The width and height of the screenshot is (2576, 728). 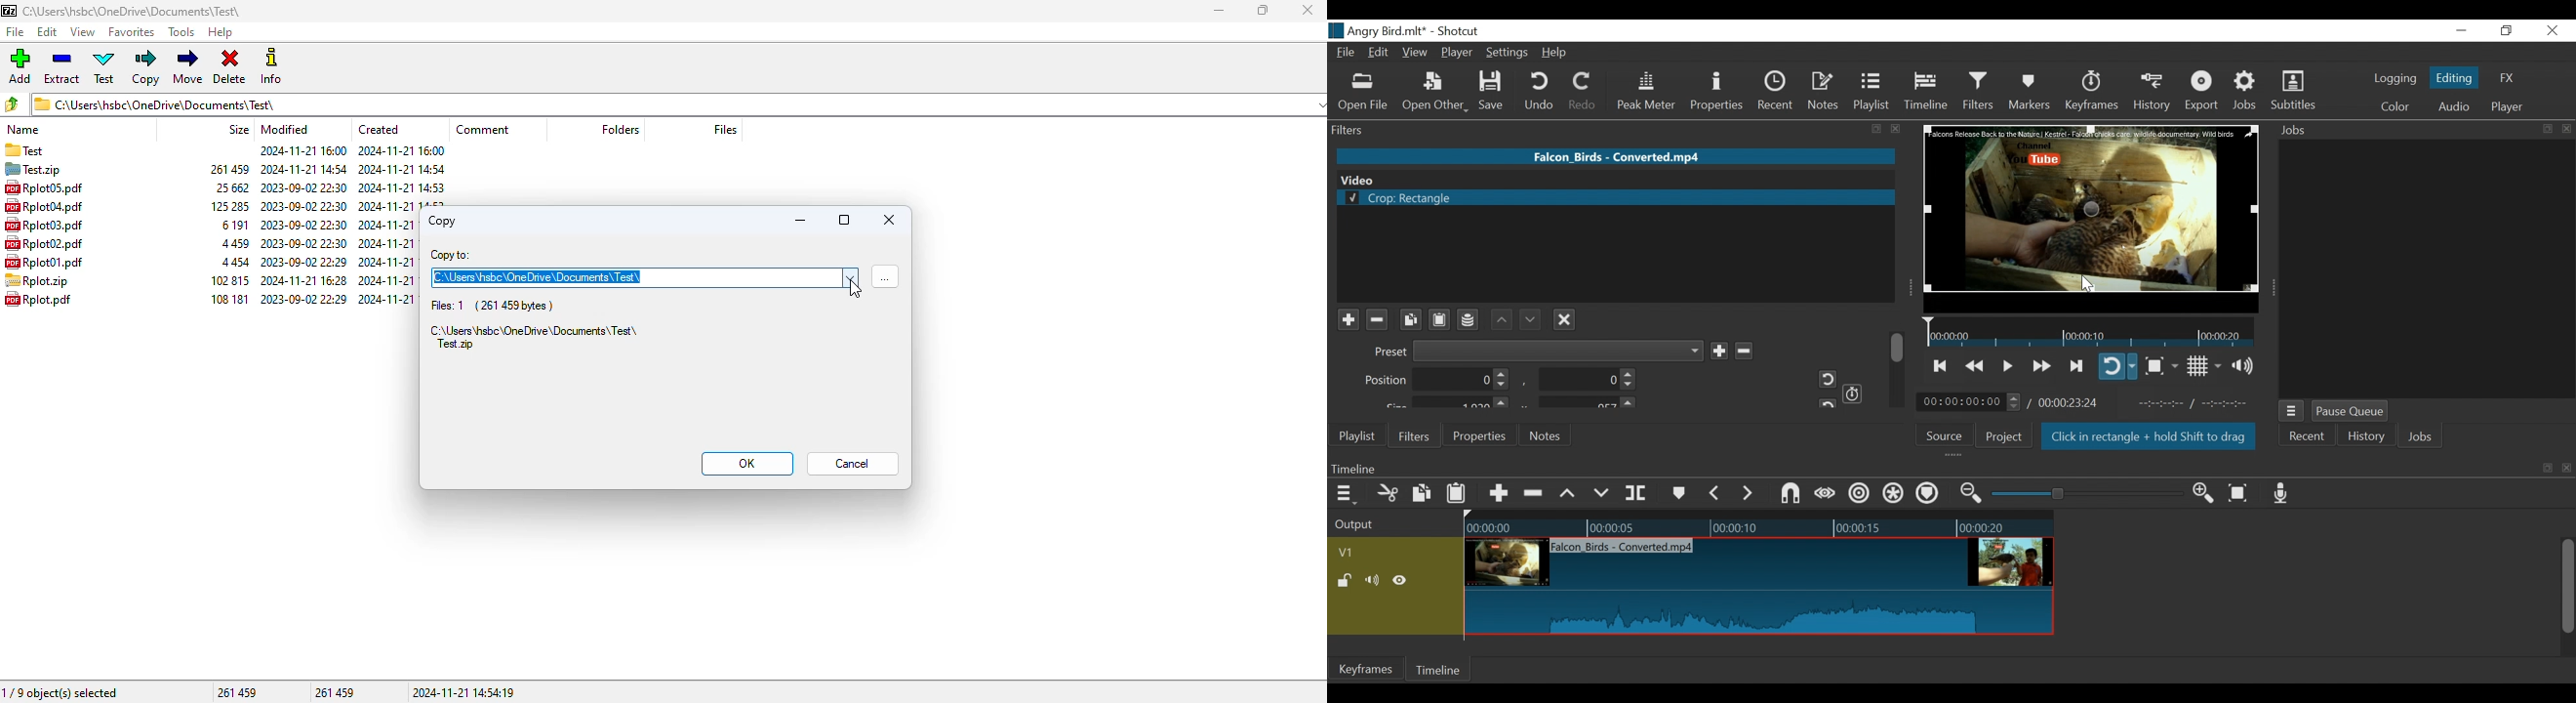 What do you see at coordinates (2453, 108) in the screenshot?
I see `Audio` at bounding box center [2453, 108].